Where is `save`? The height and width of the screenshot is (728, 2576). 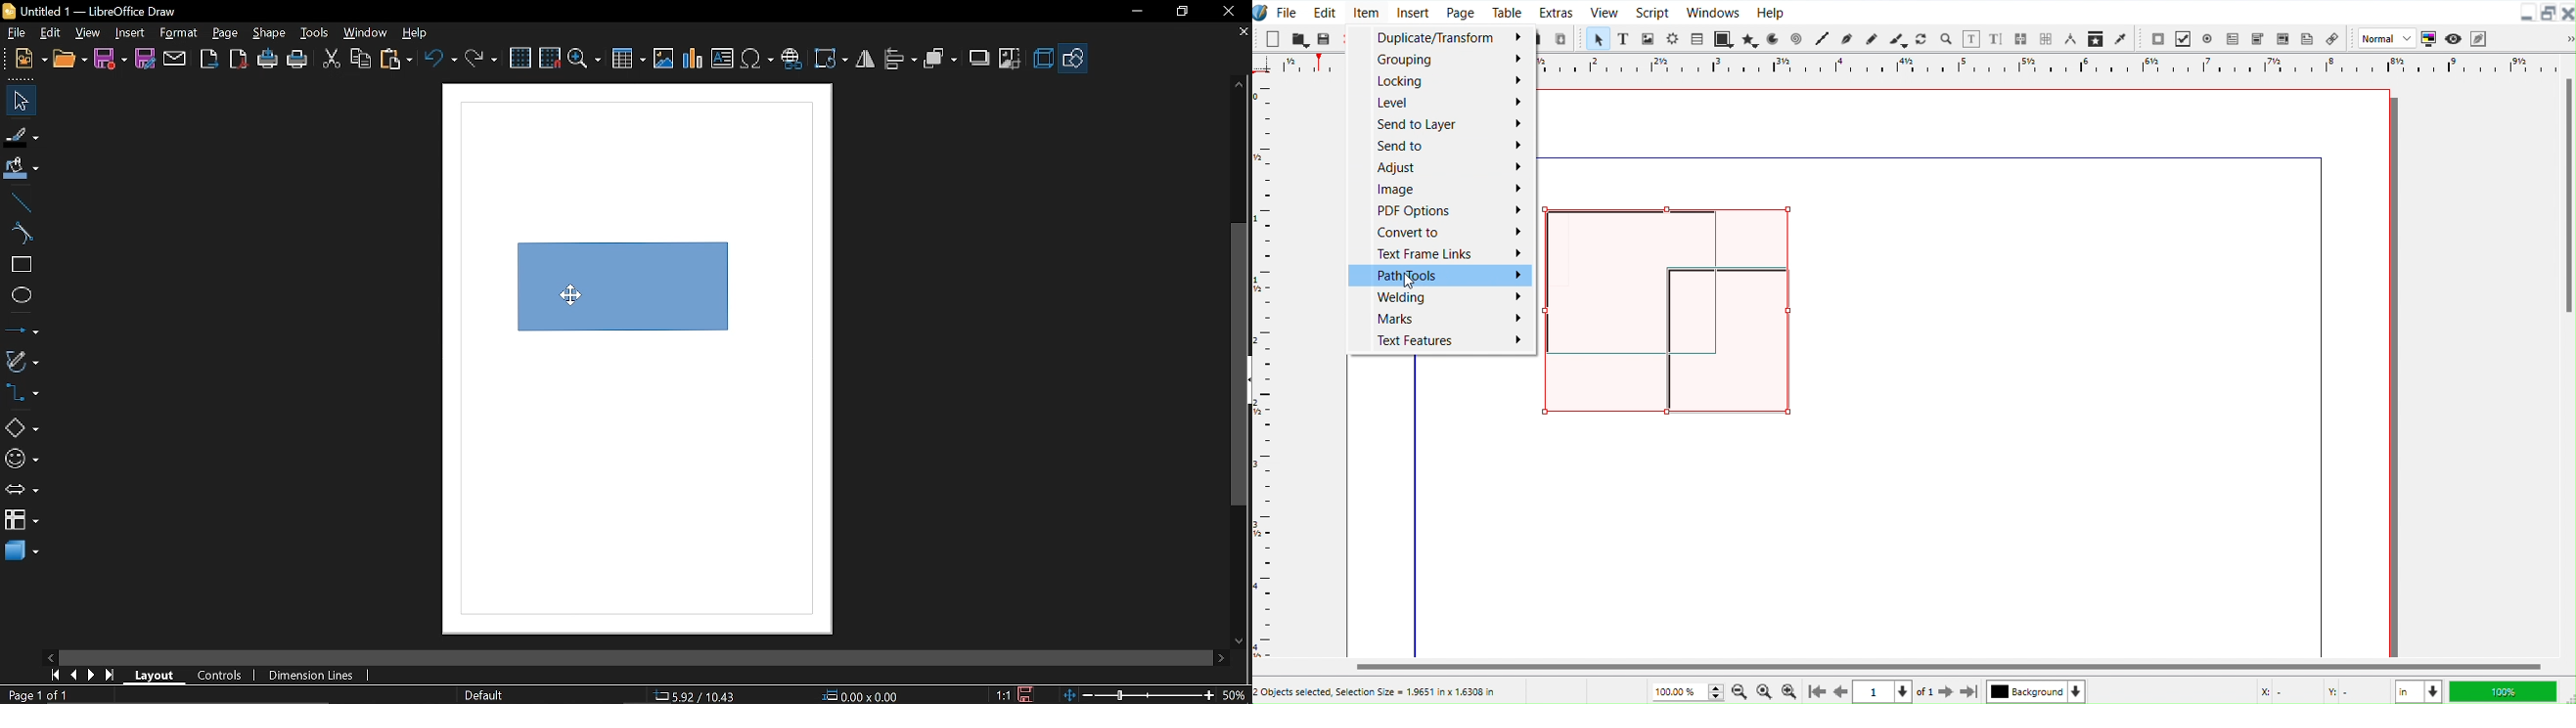 save is located at coordinates (1028, 693).